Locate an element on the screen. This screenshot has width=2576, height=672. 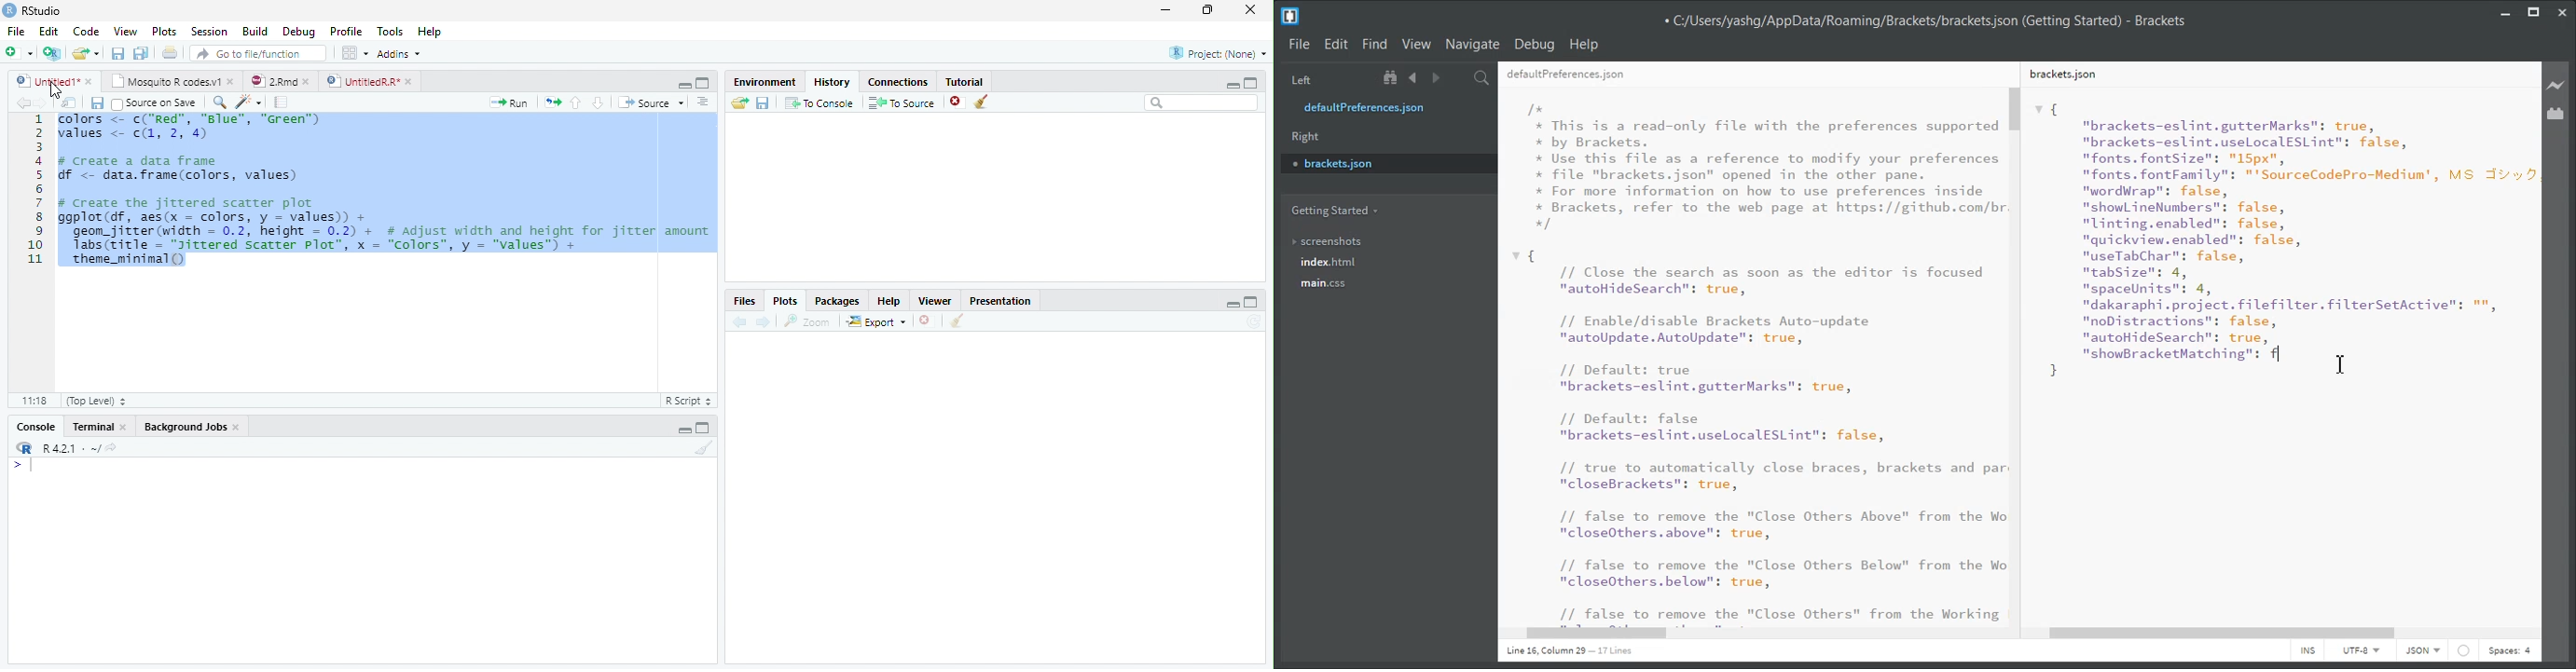
Maximize is located at coordinates (703, 427).